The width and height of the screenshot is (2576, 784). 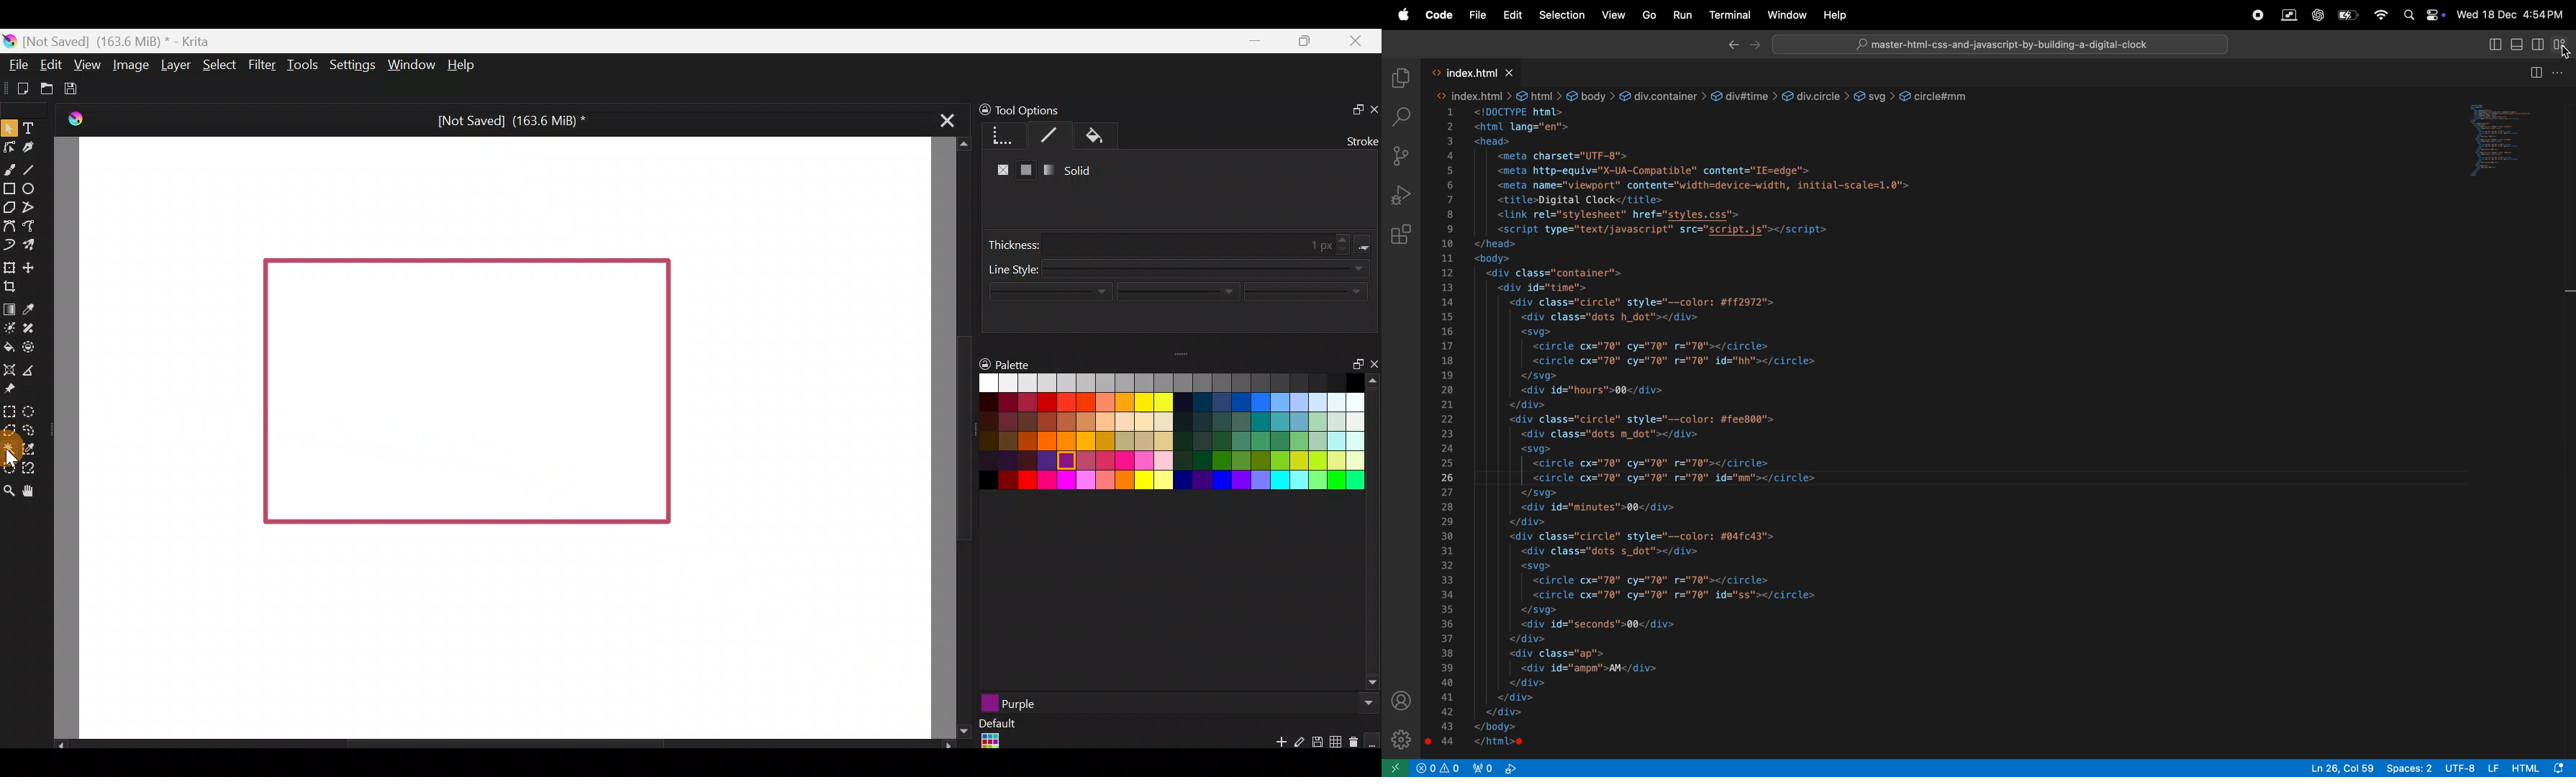 What do you see at coordinates (9, 431) in the screenshot?
I see `Polygonal section tool` at bounding box center [9, 431].